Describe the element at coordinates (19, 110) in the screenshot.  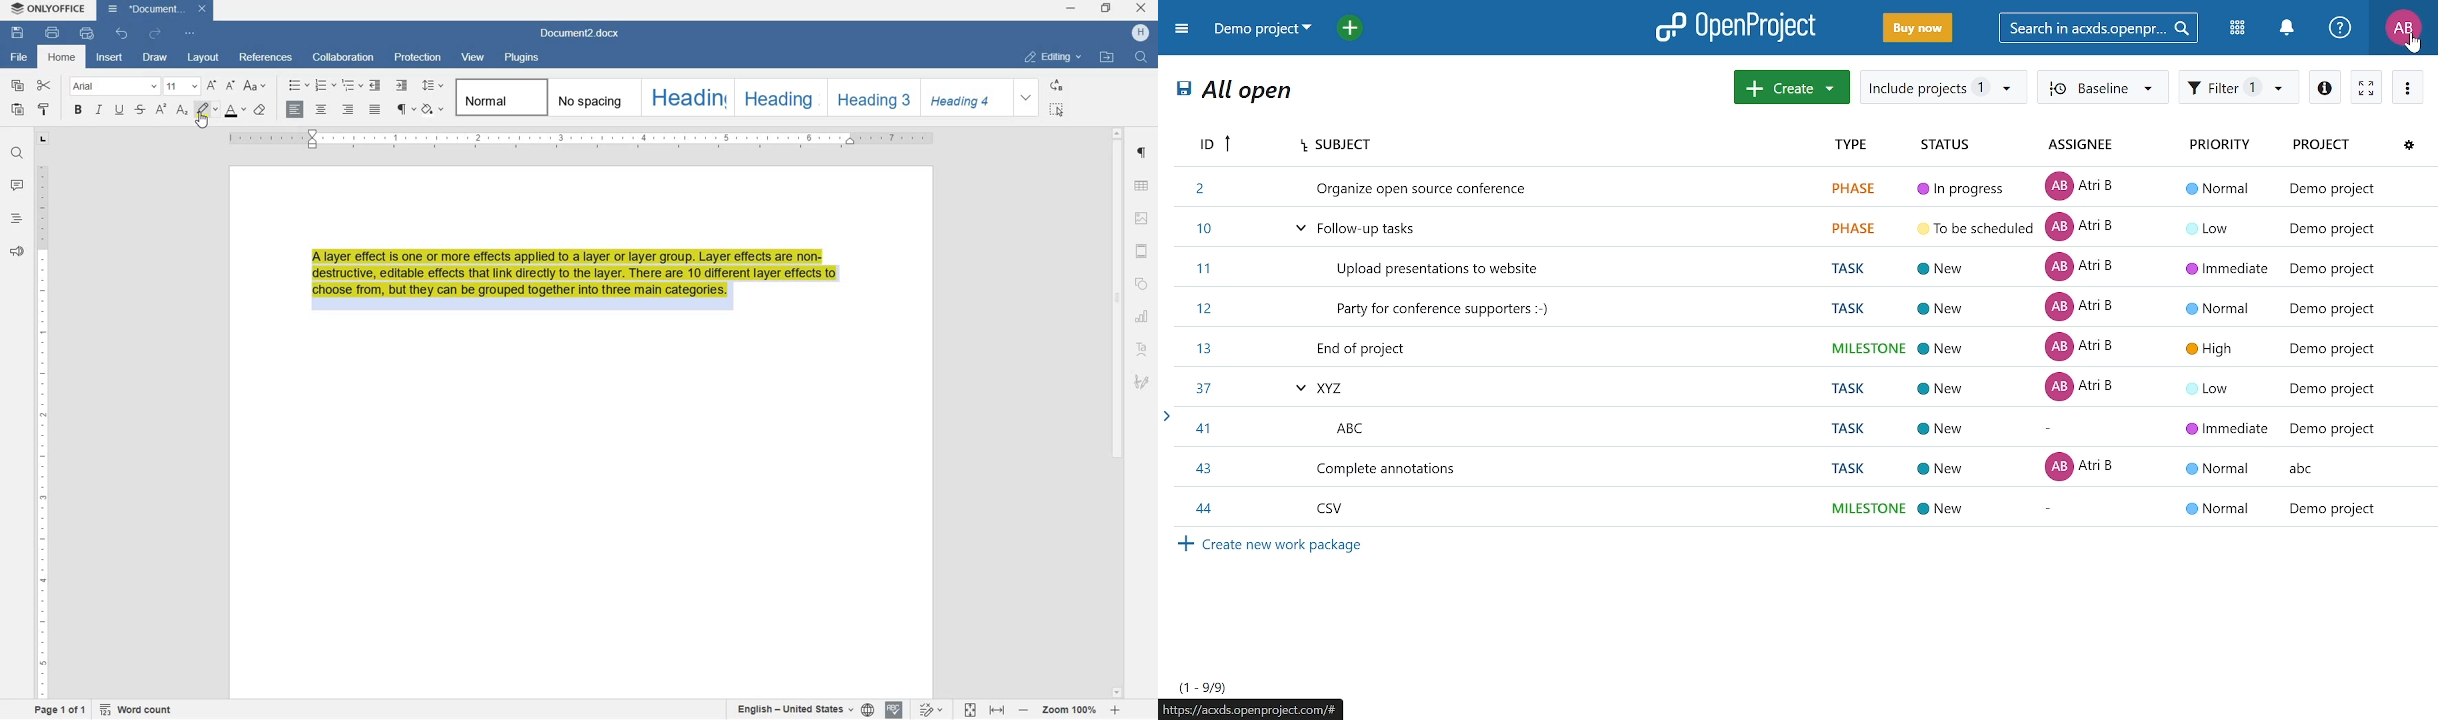
I see `PASTE` at that location.